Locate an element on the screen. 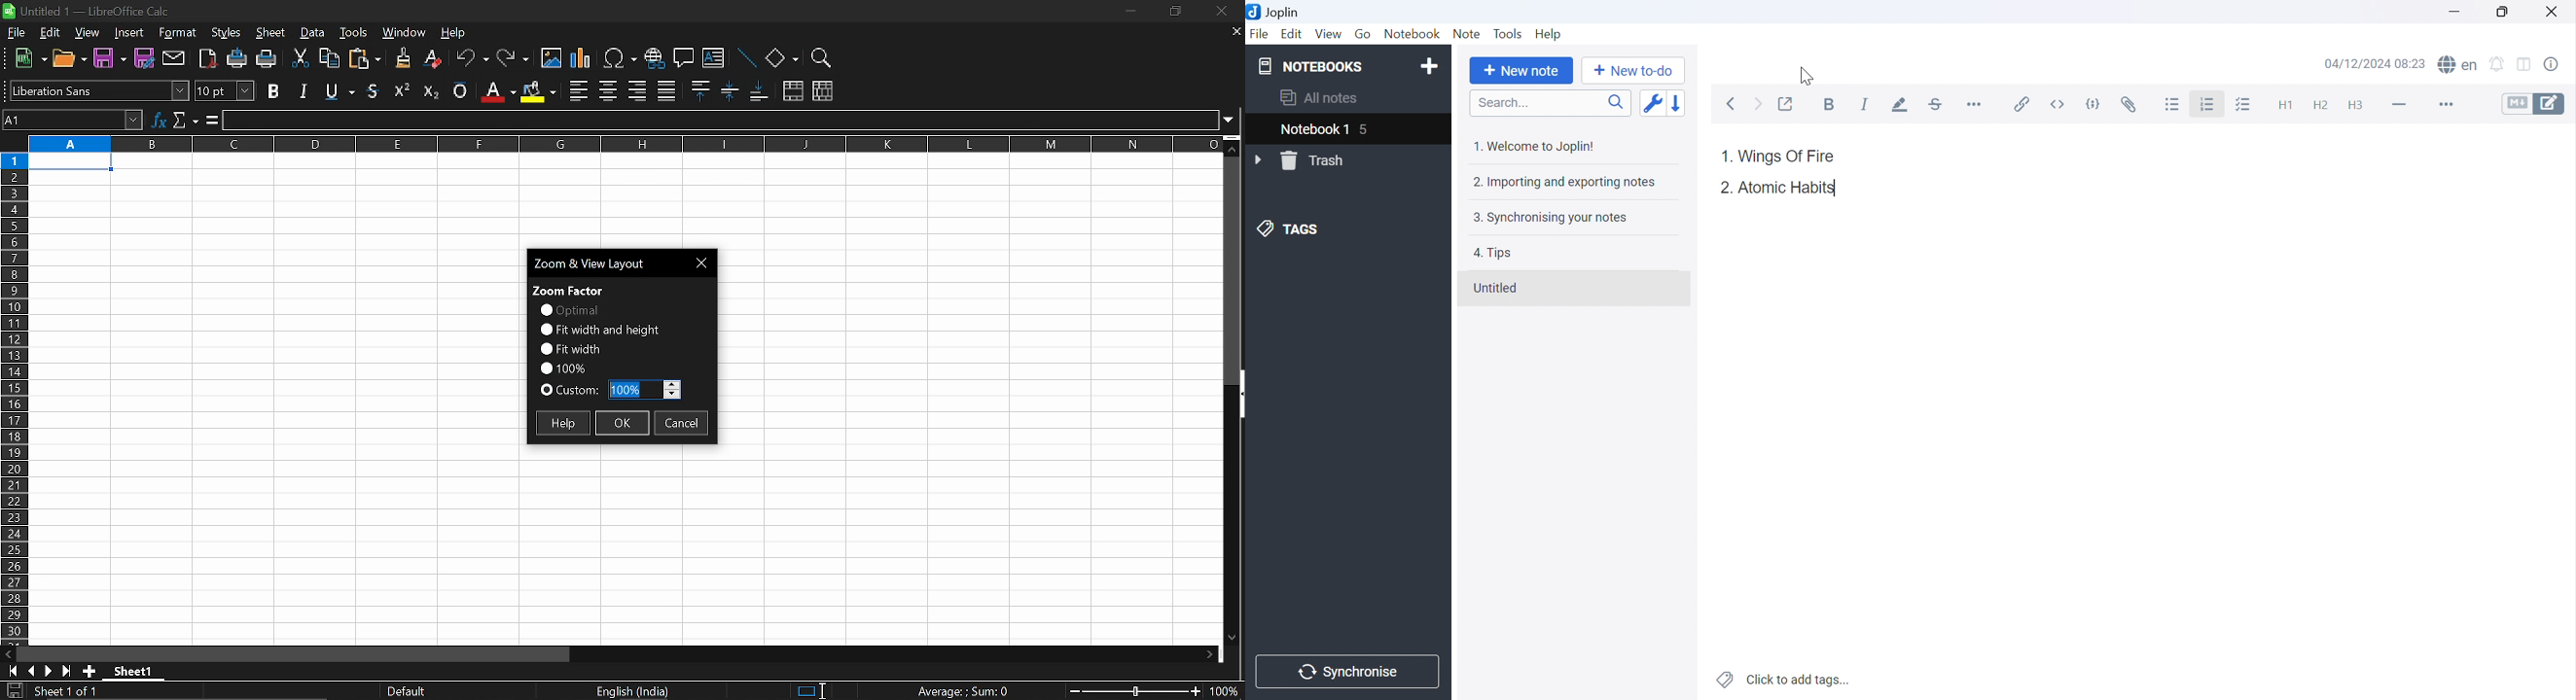  current language is located at coordinates (634, 691).